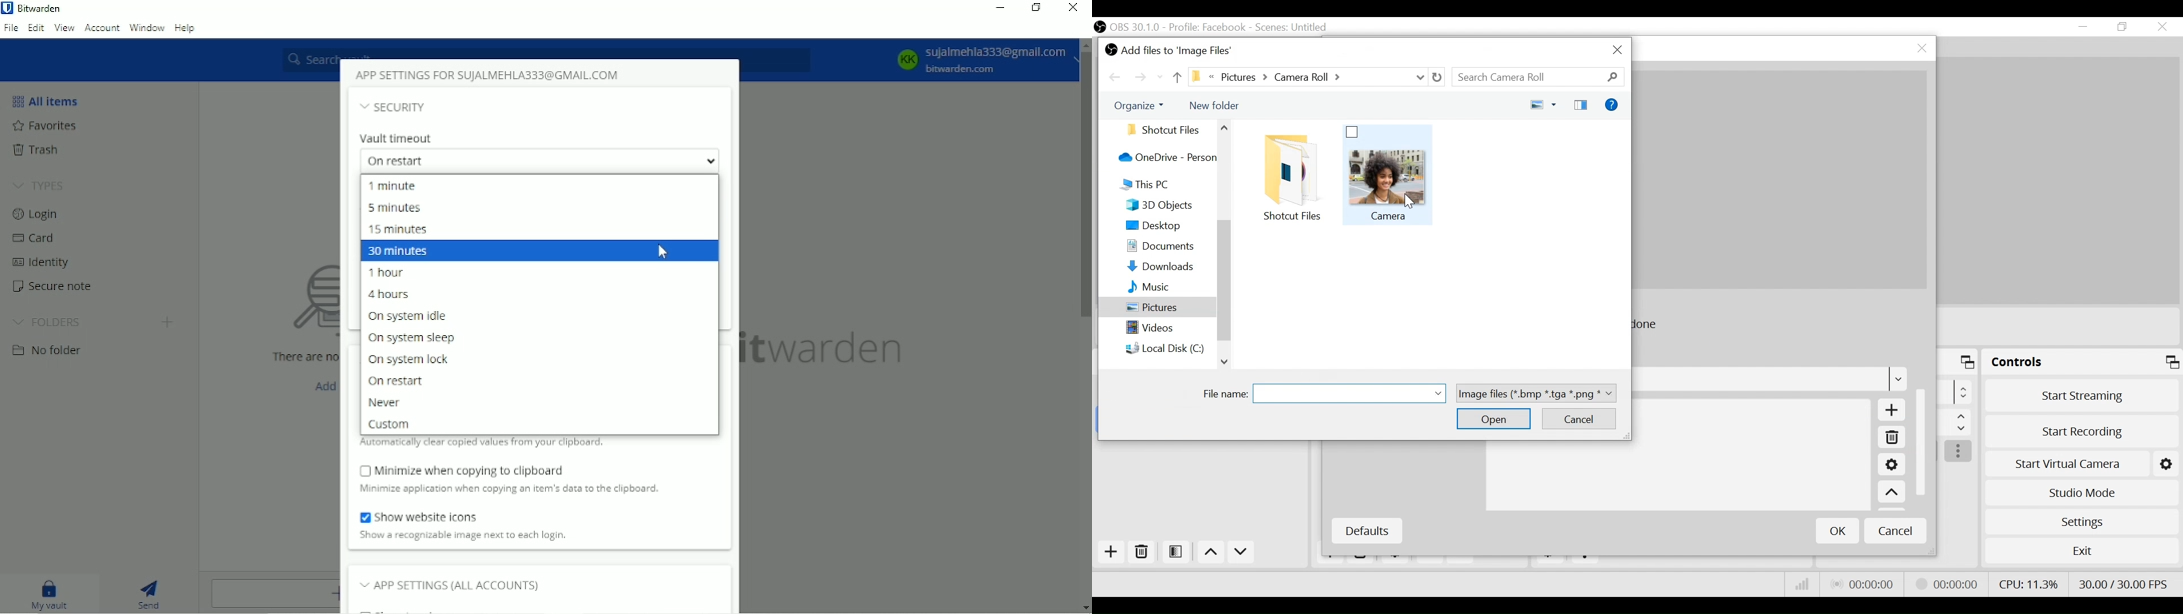 The image size is (2184, 616). I want to click on Settings, so click(1891, 466).